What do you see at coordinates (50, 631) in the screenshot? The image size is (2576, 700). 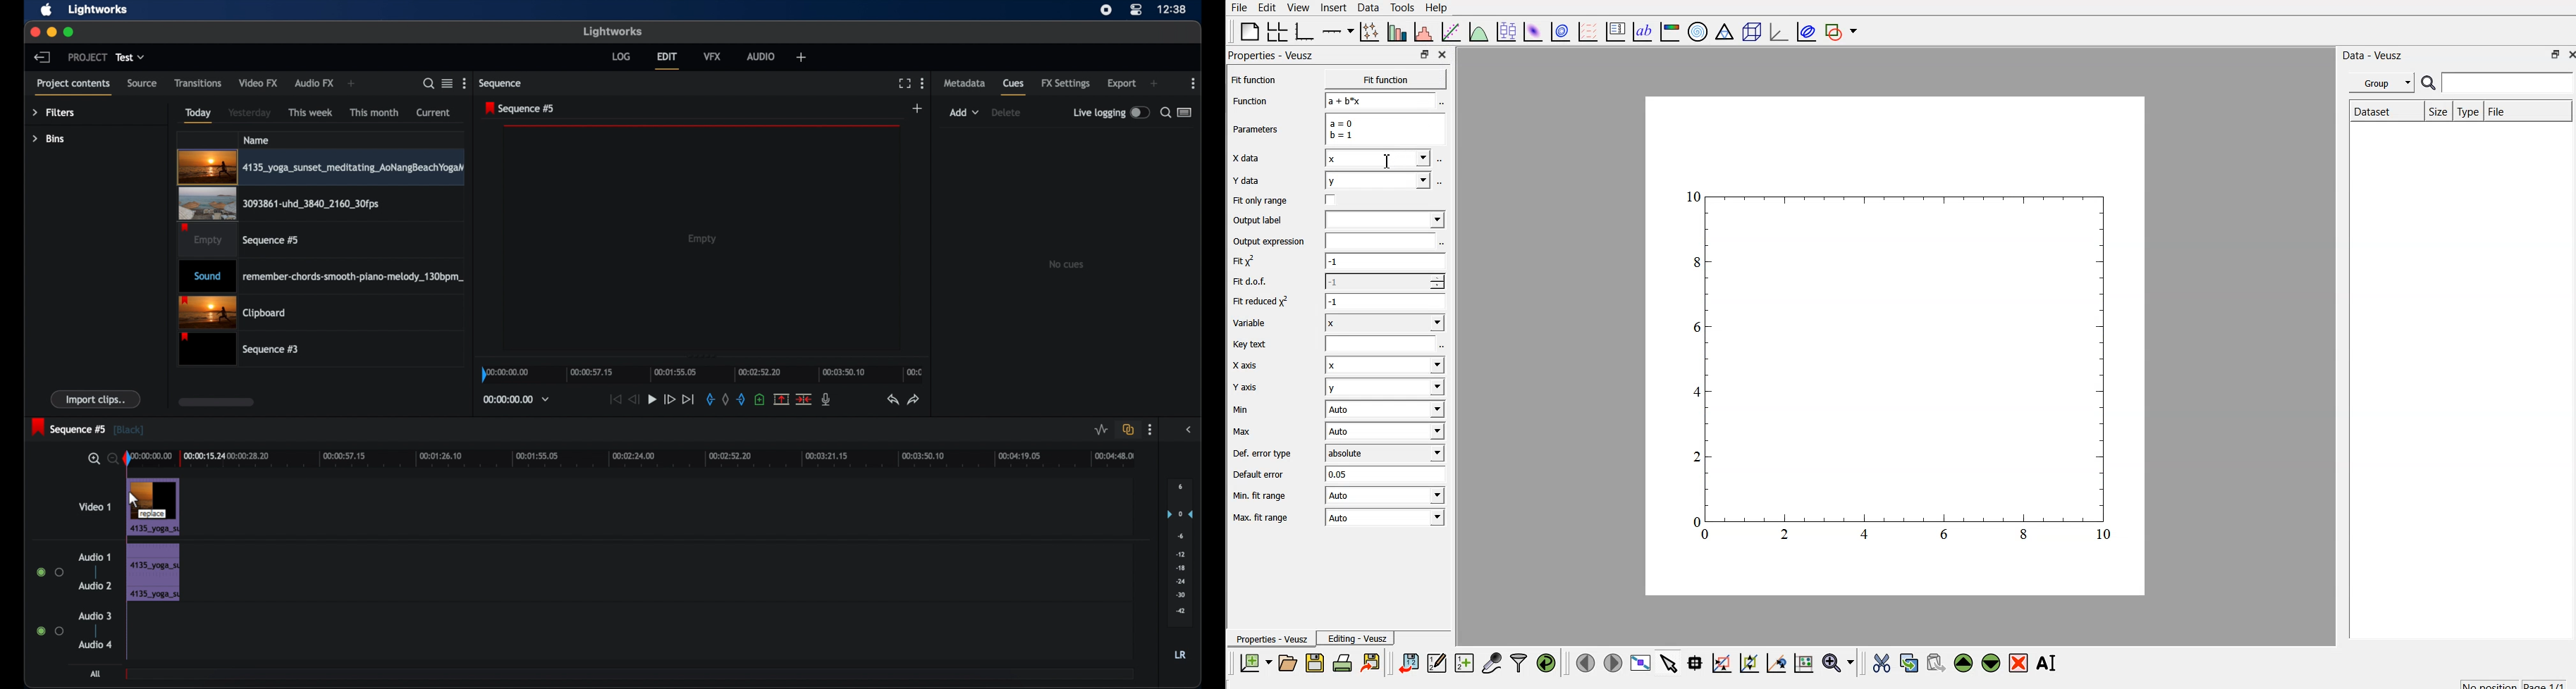 I see `radio button` at bounding box center [50, 631].